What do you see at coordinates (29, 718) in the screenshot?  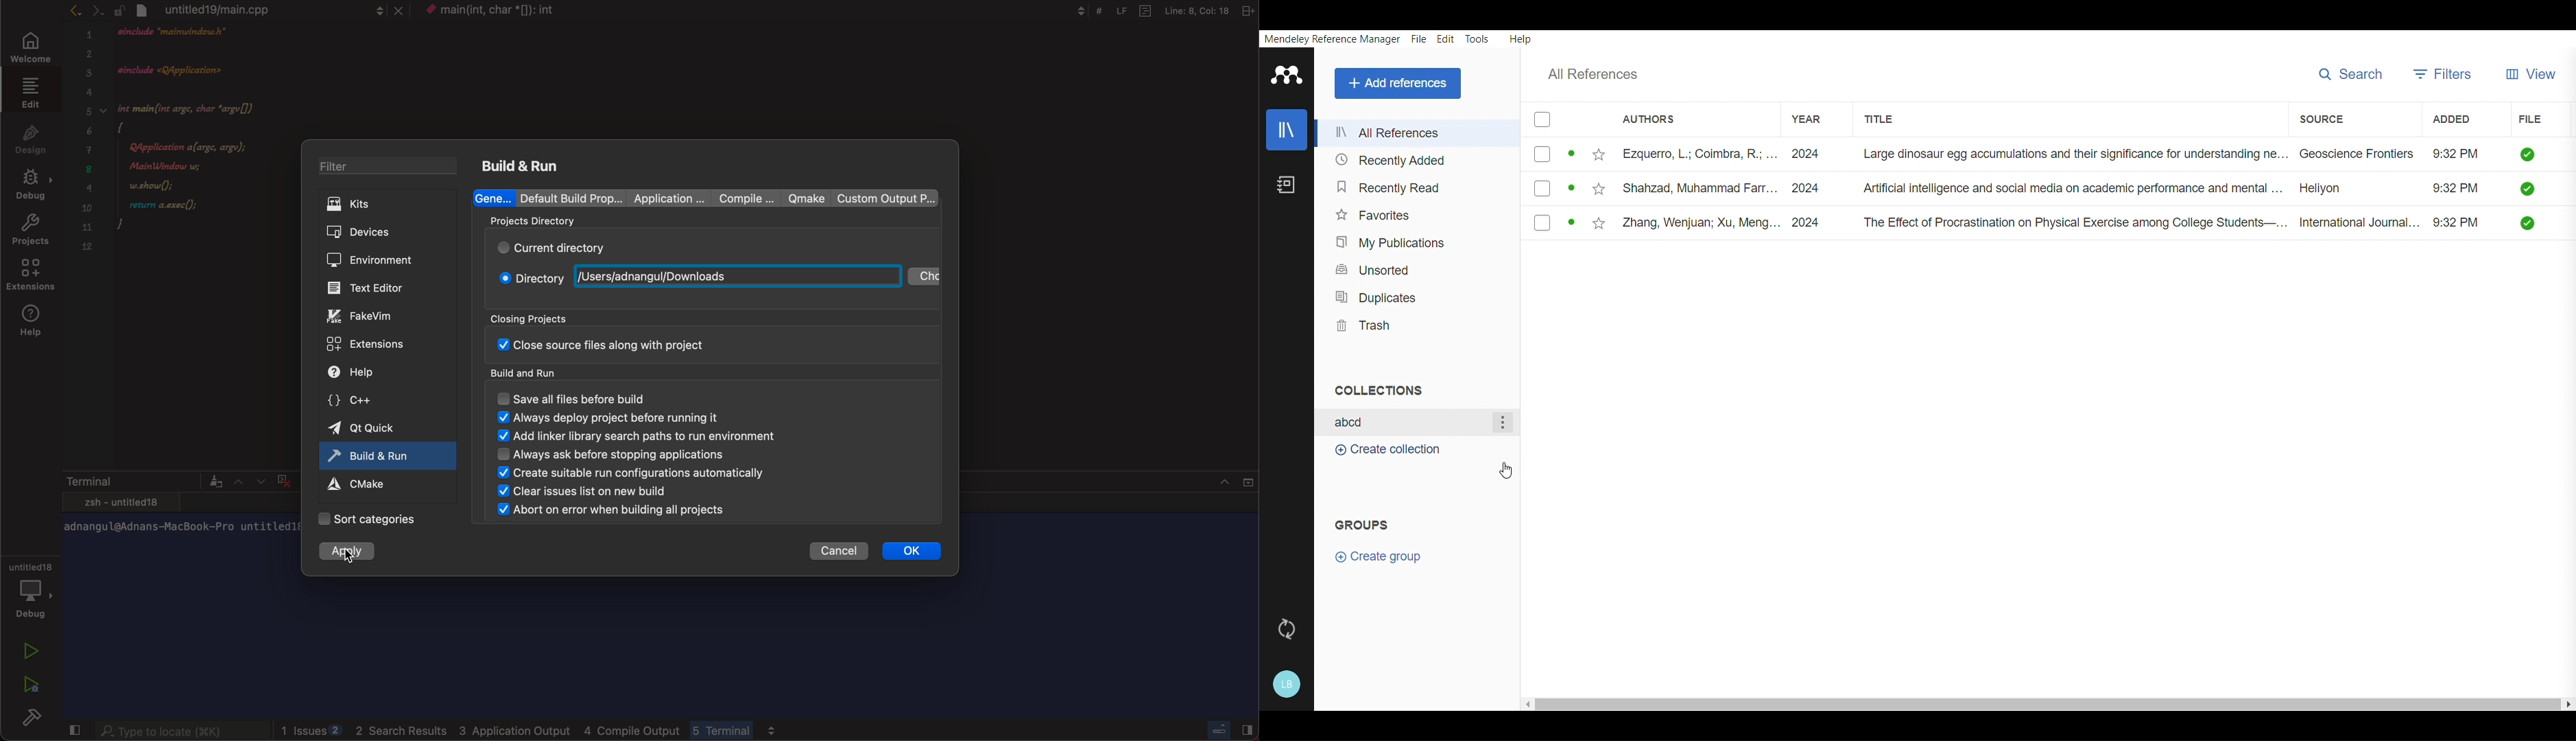 I see `build` at bounding box center [29, 718].